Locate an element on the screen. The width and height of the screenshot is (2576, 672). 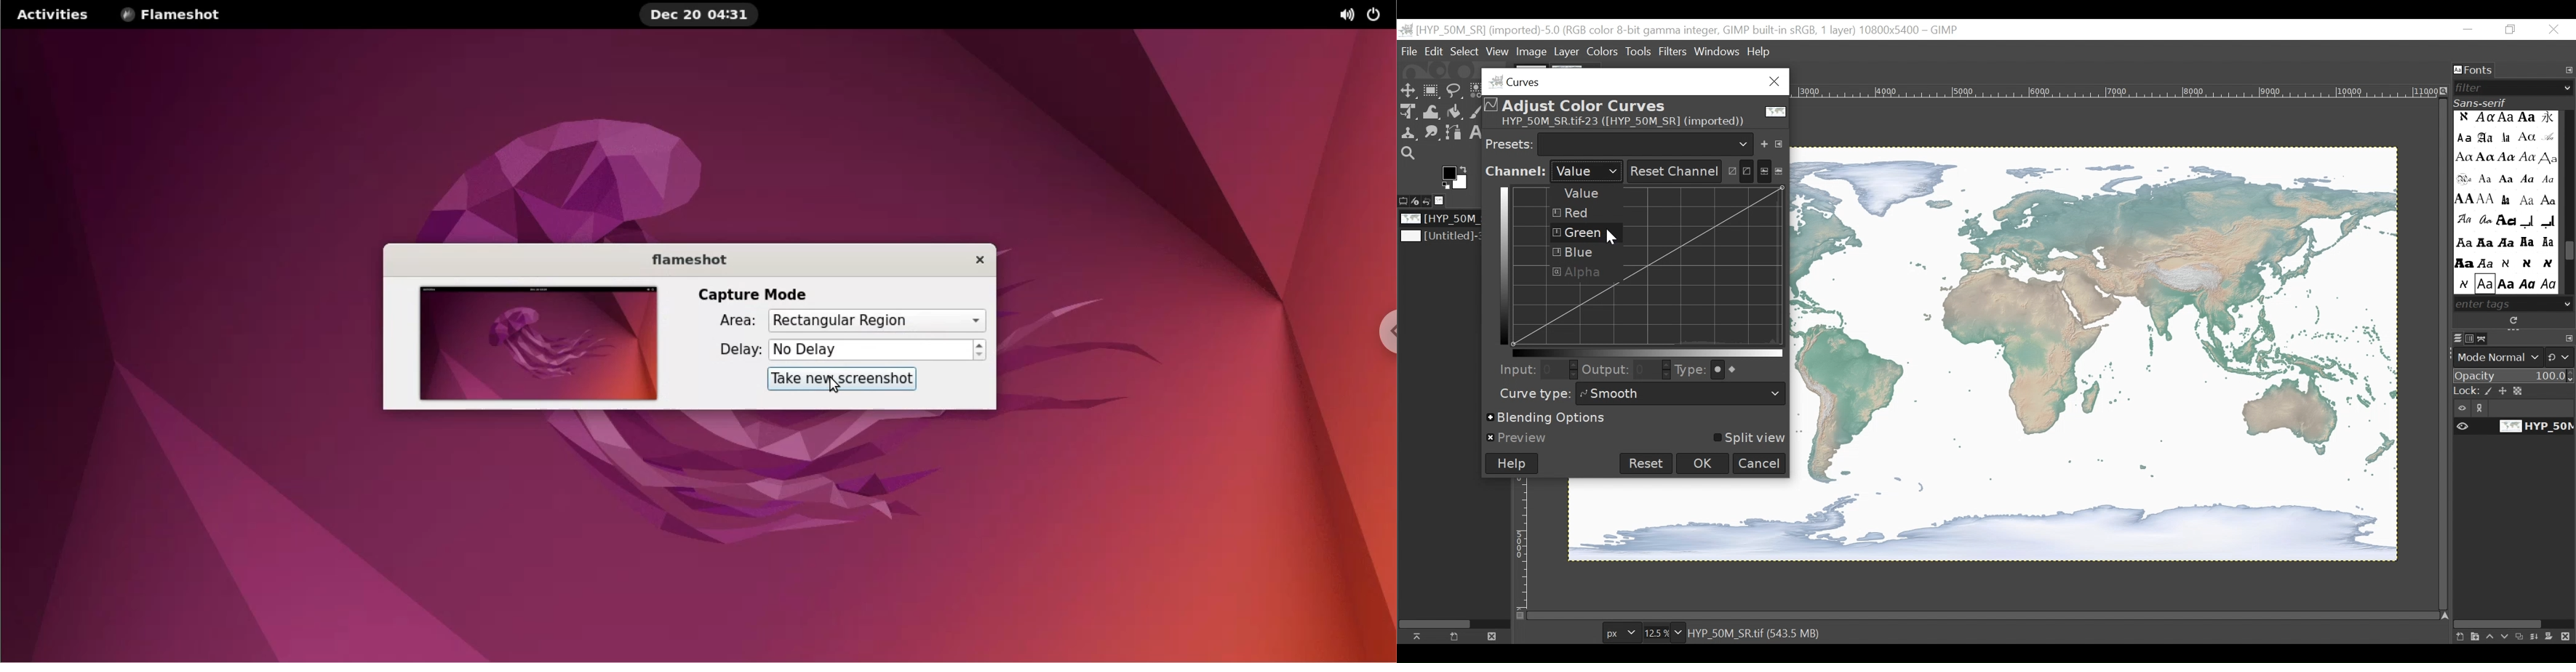
Output is located at coordinates (1606, 371).